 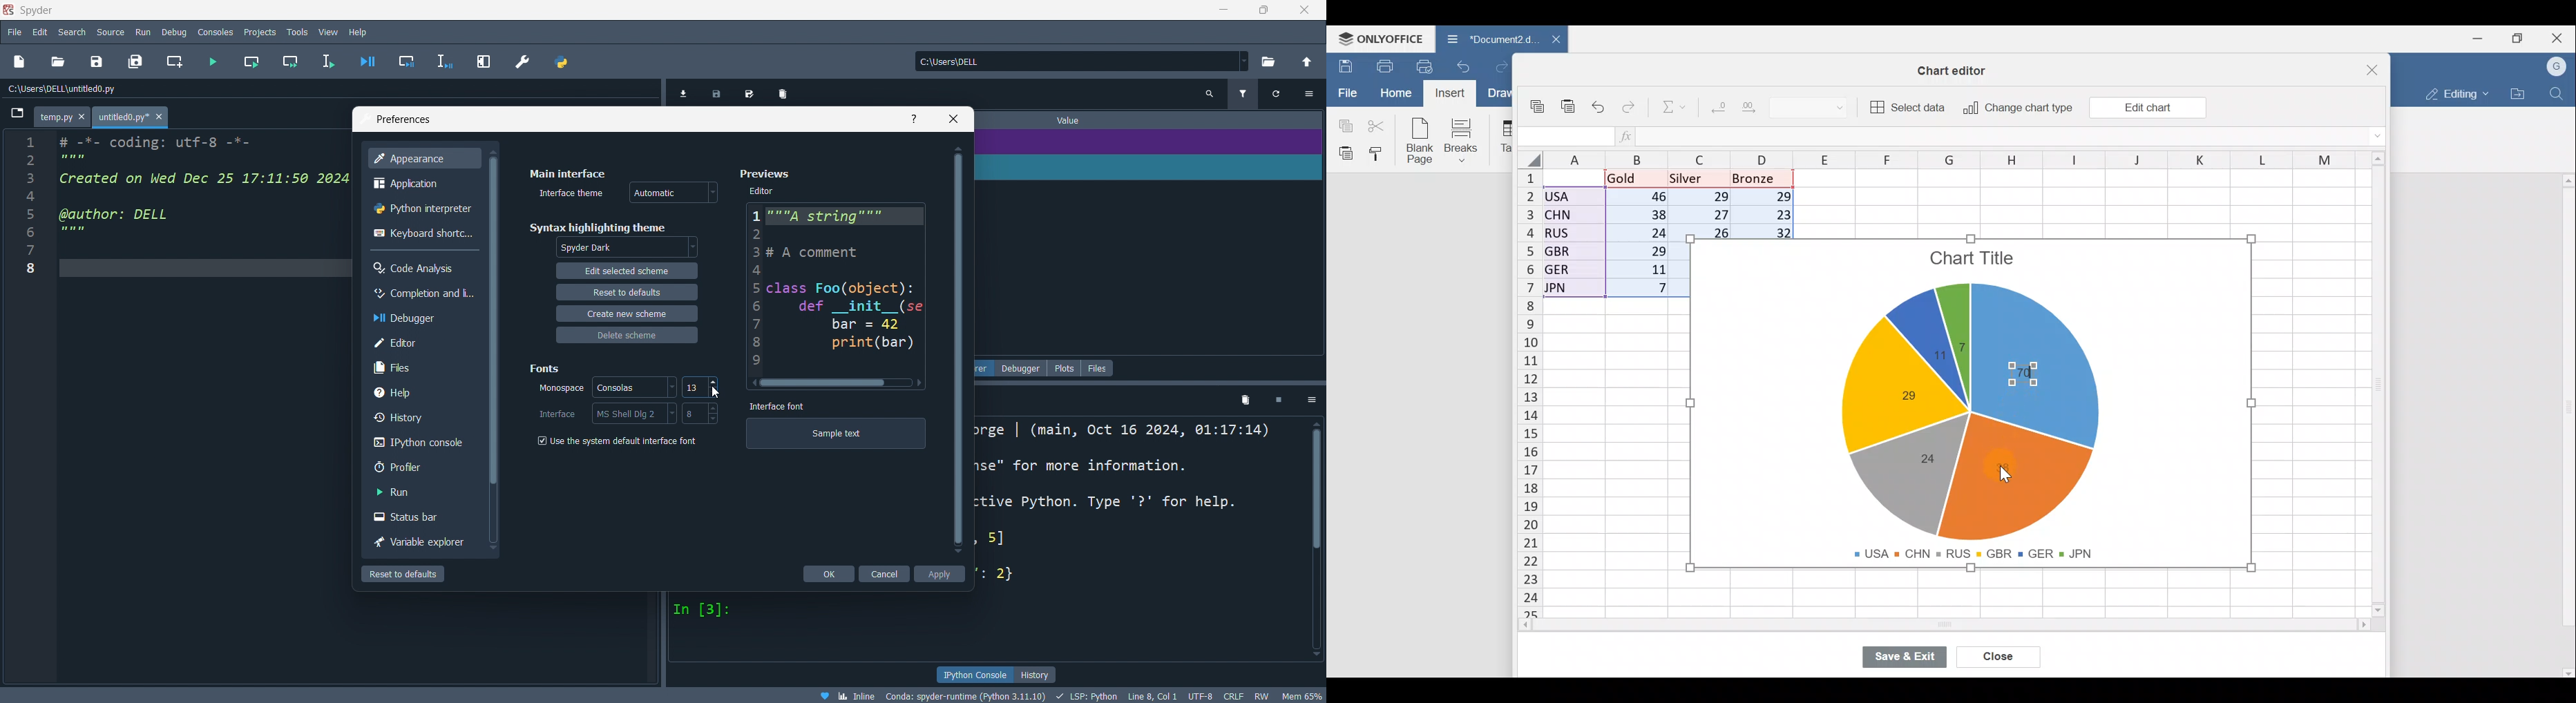 I want to click on edit, so click(x=39, y=31).